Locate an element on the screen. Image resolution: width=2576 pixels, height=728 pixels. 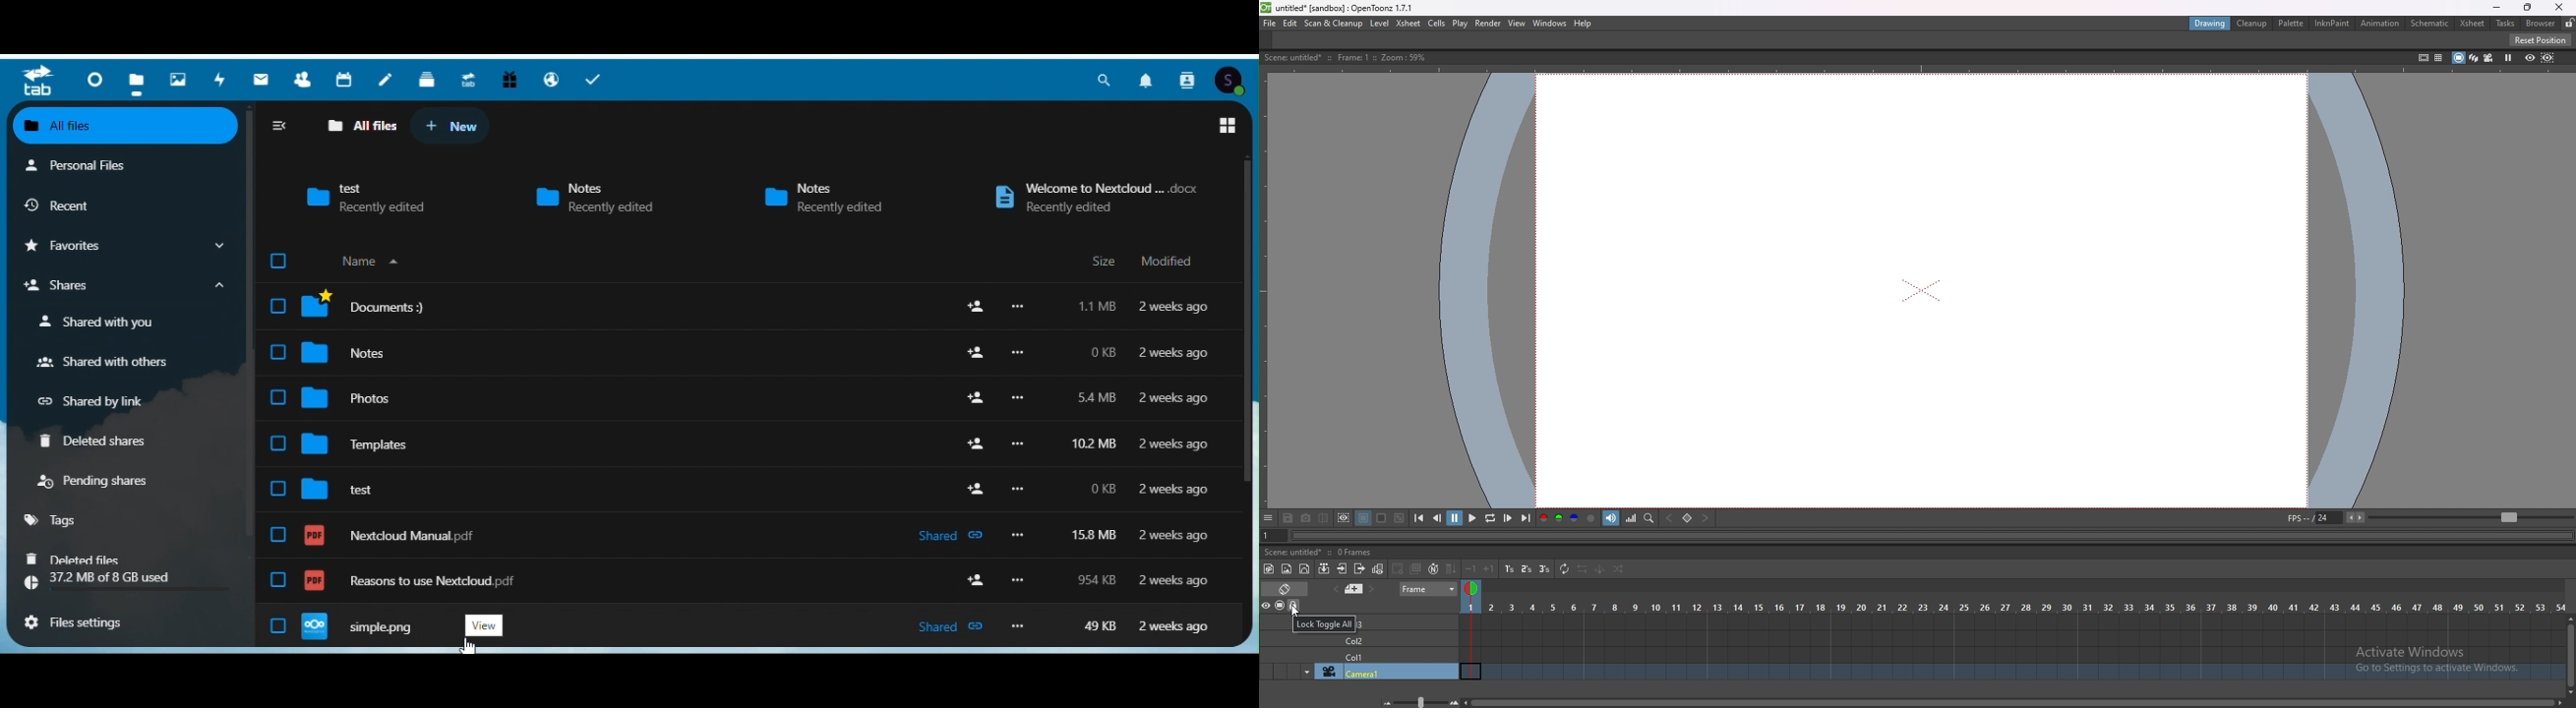
zoom is located at coordinates (2471, 517).